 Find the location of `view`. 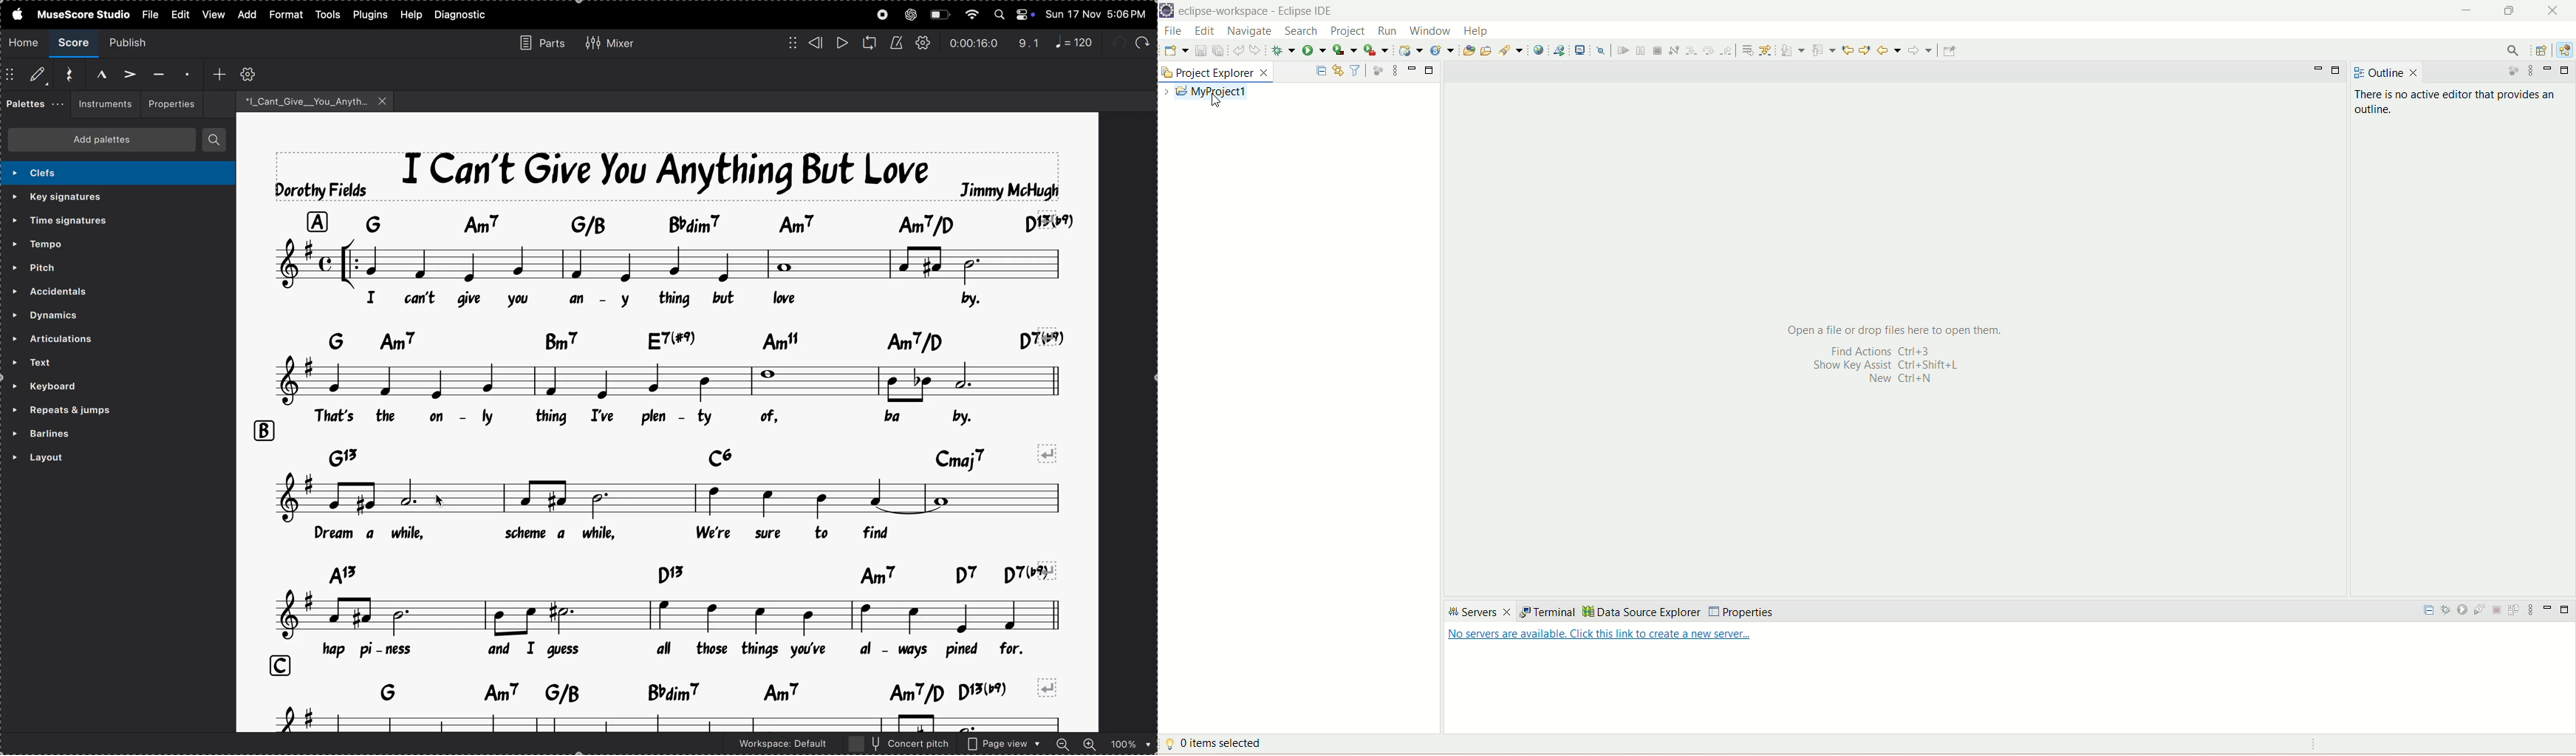

view is located at coordinates (212, 14).